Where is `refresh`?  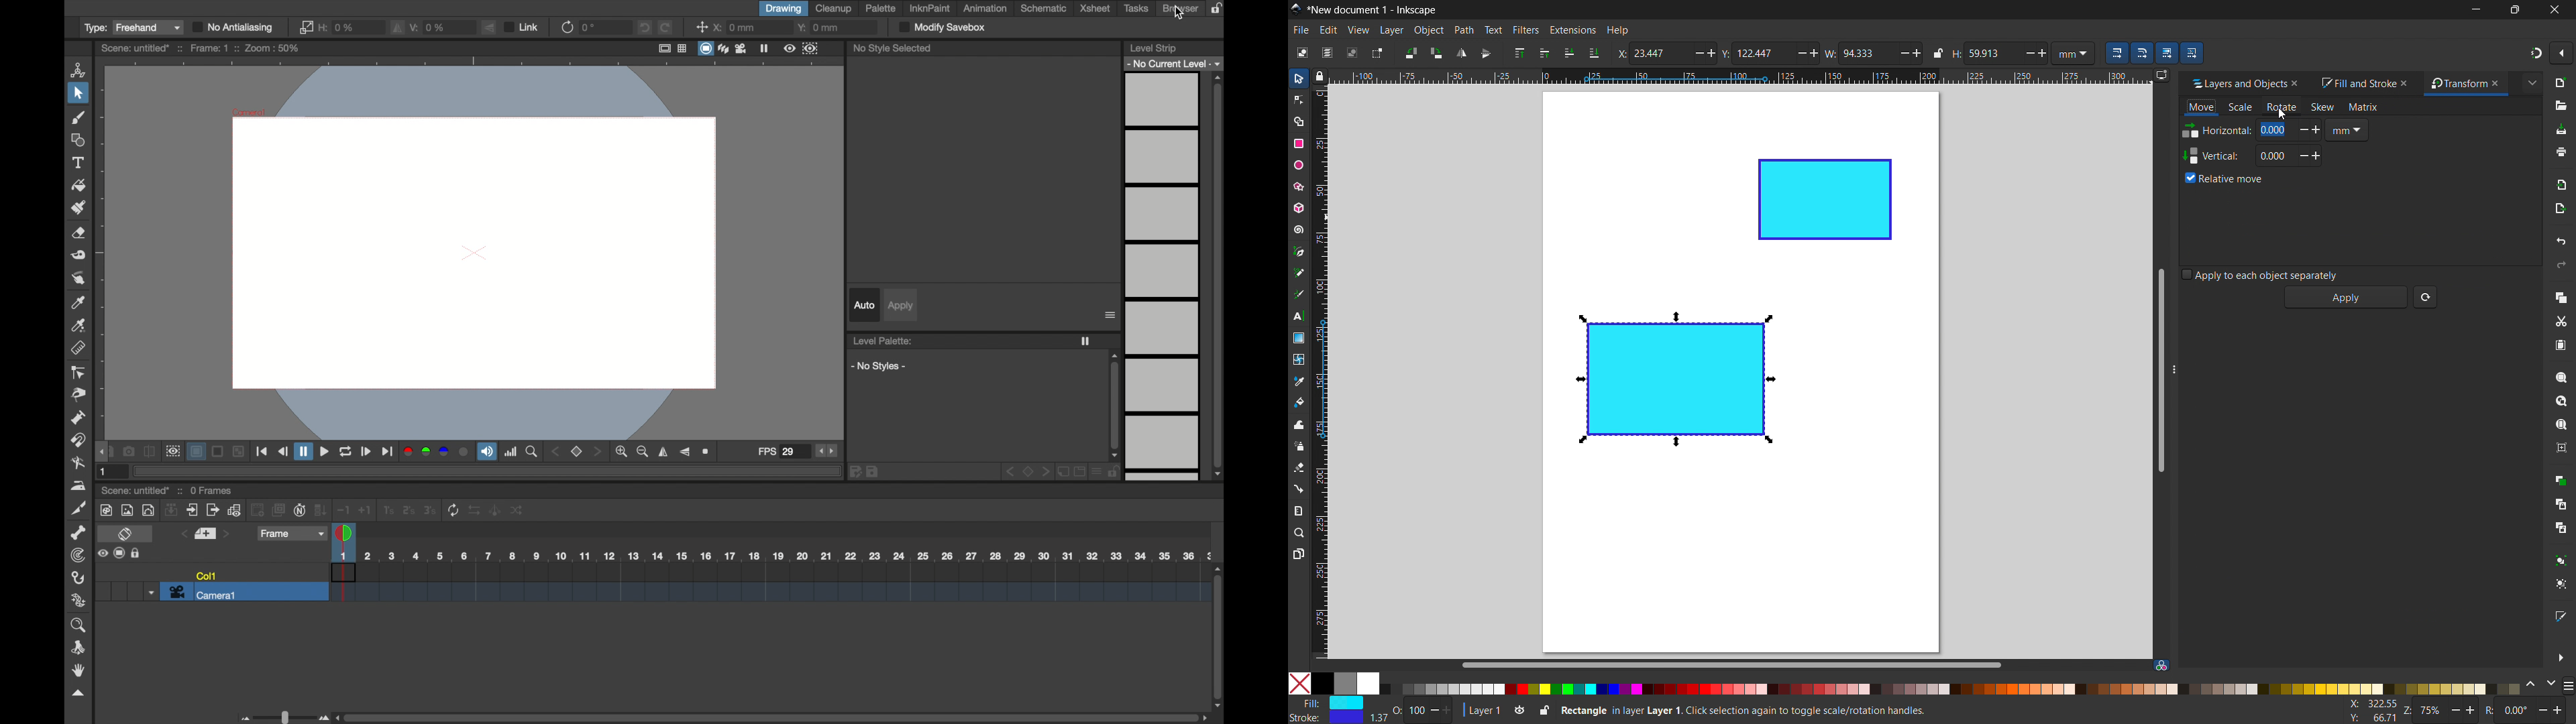 refresh is located at coordinates (454, 509).